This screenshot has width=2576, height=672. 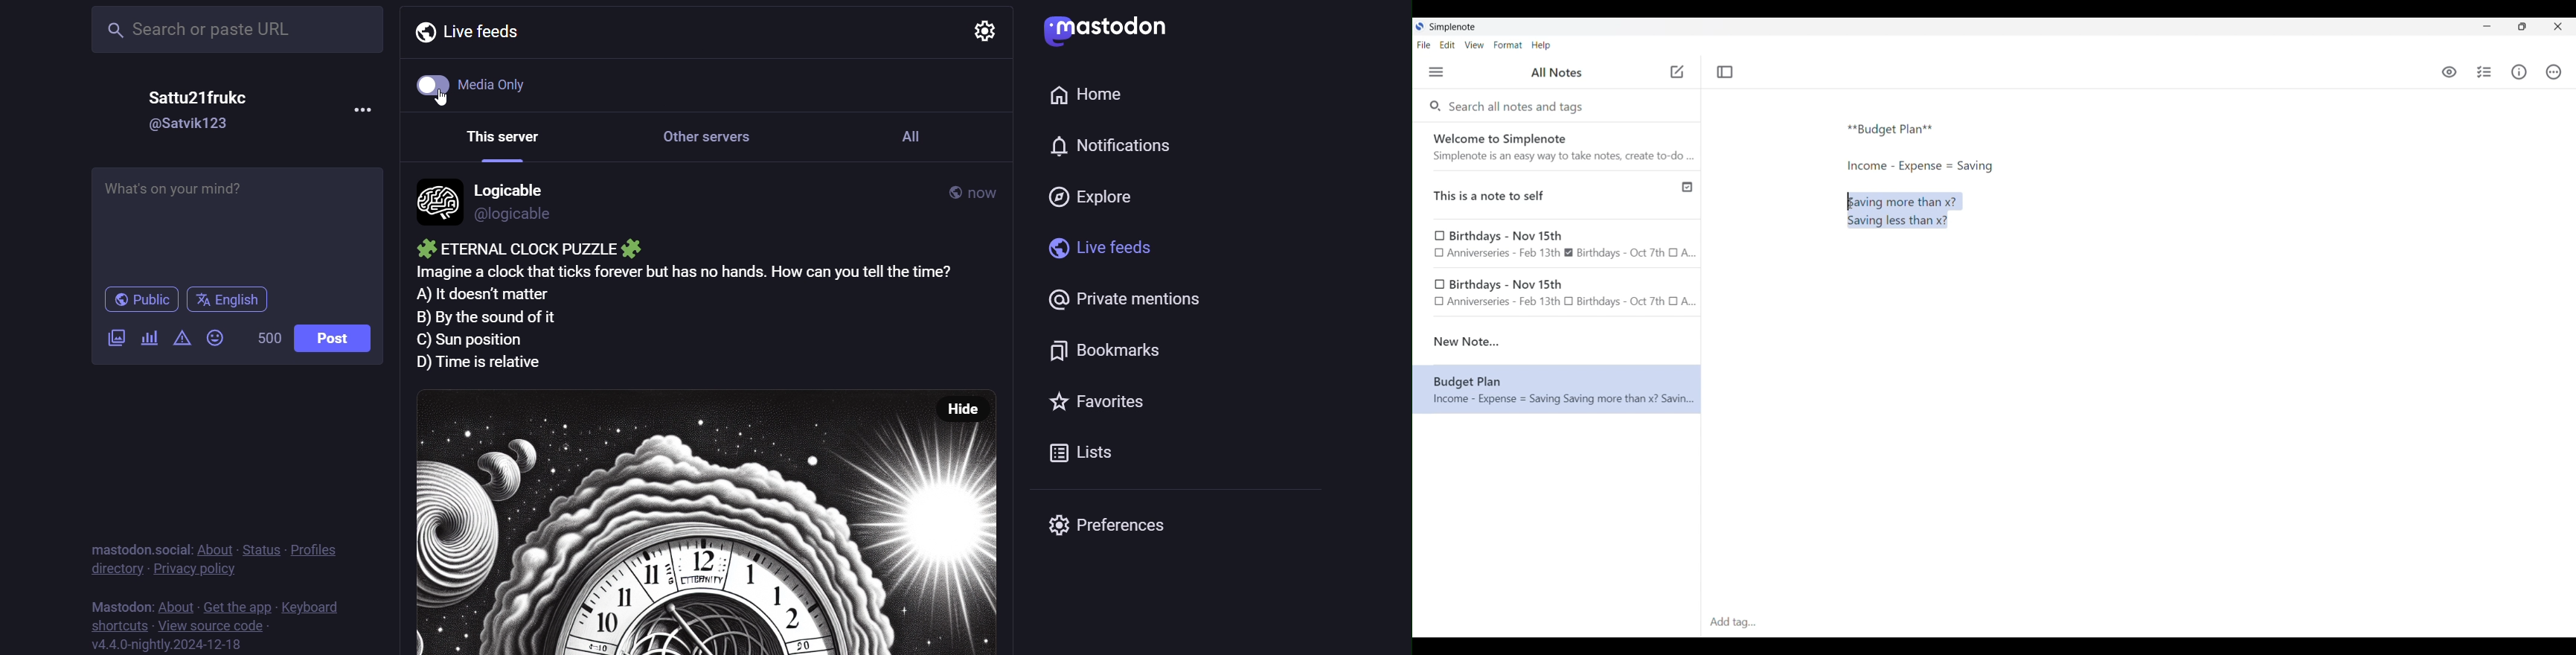 I want to click on all, so click(x=920, y=144).